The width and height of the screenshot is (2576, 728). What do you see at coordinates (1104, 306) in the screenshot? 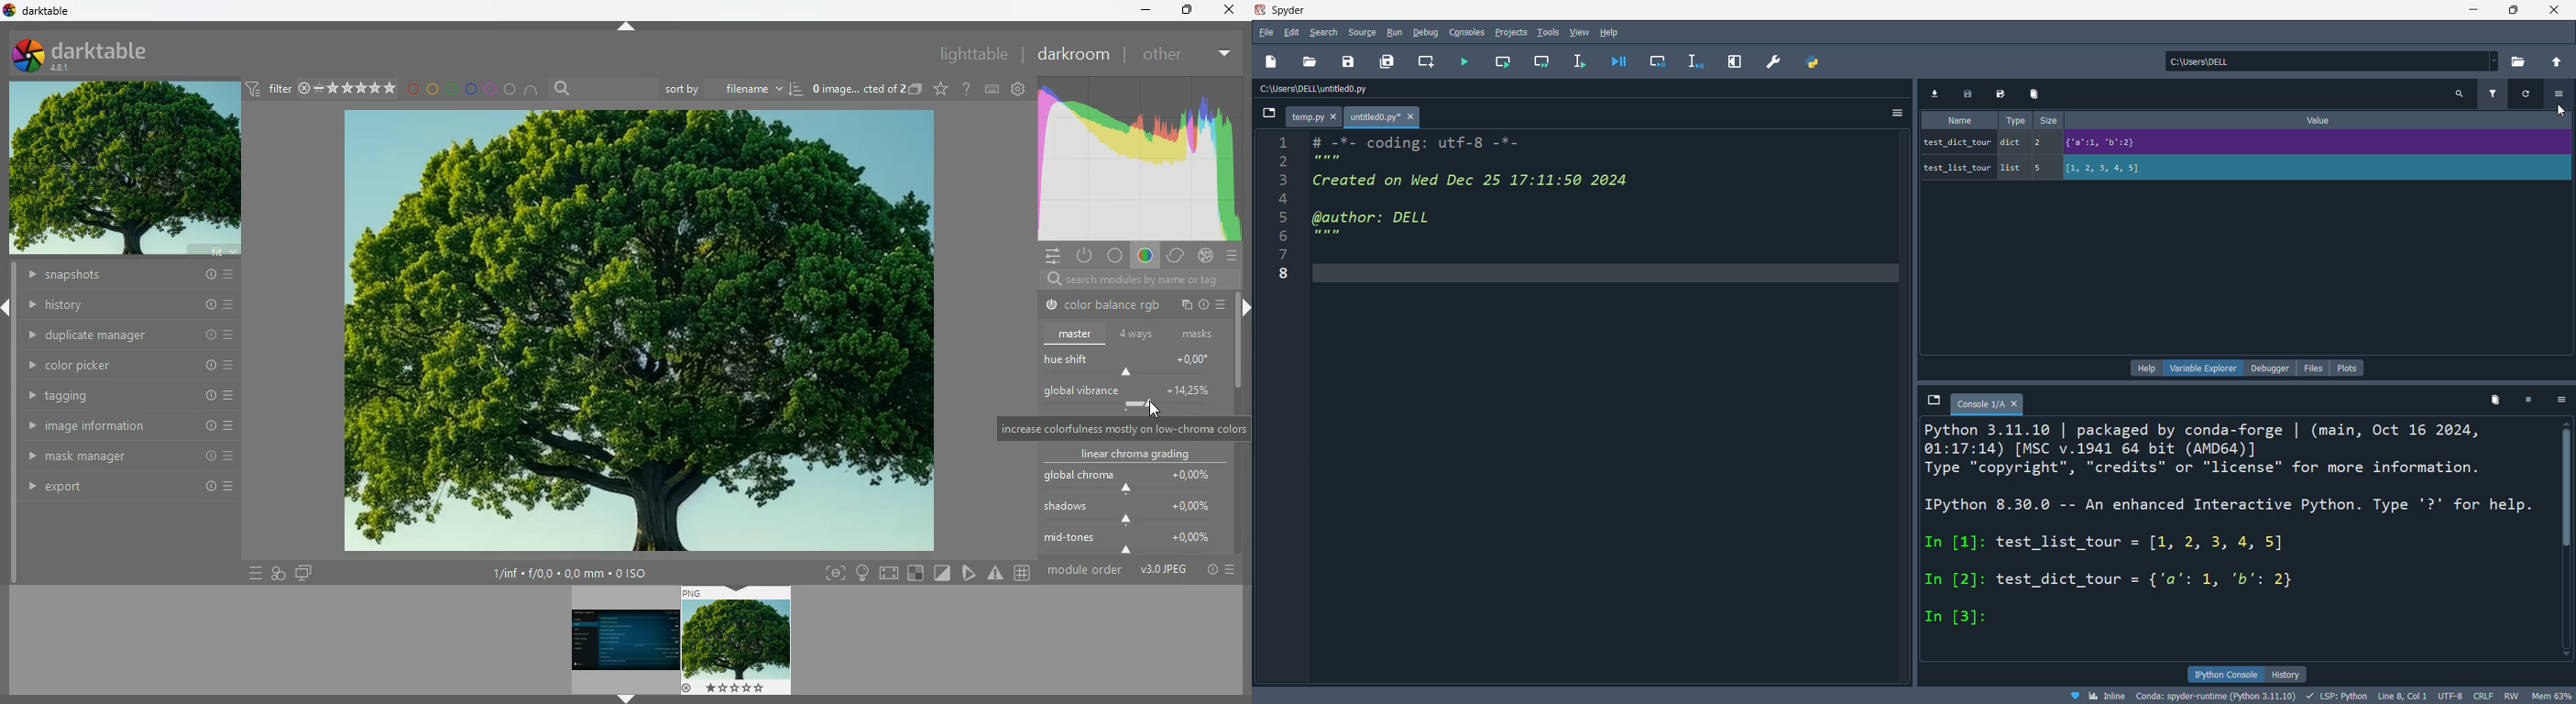
I see `color balance` at bounding box center [1104, 306].